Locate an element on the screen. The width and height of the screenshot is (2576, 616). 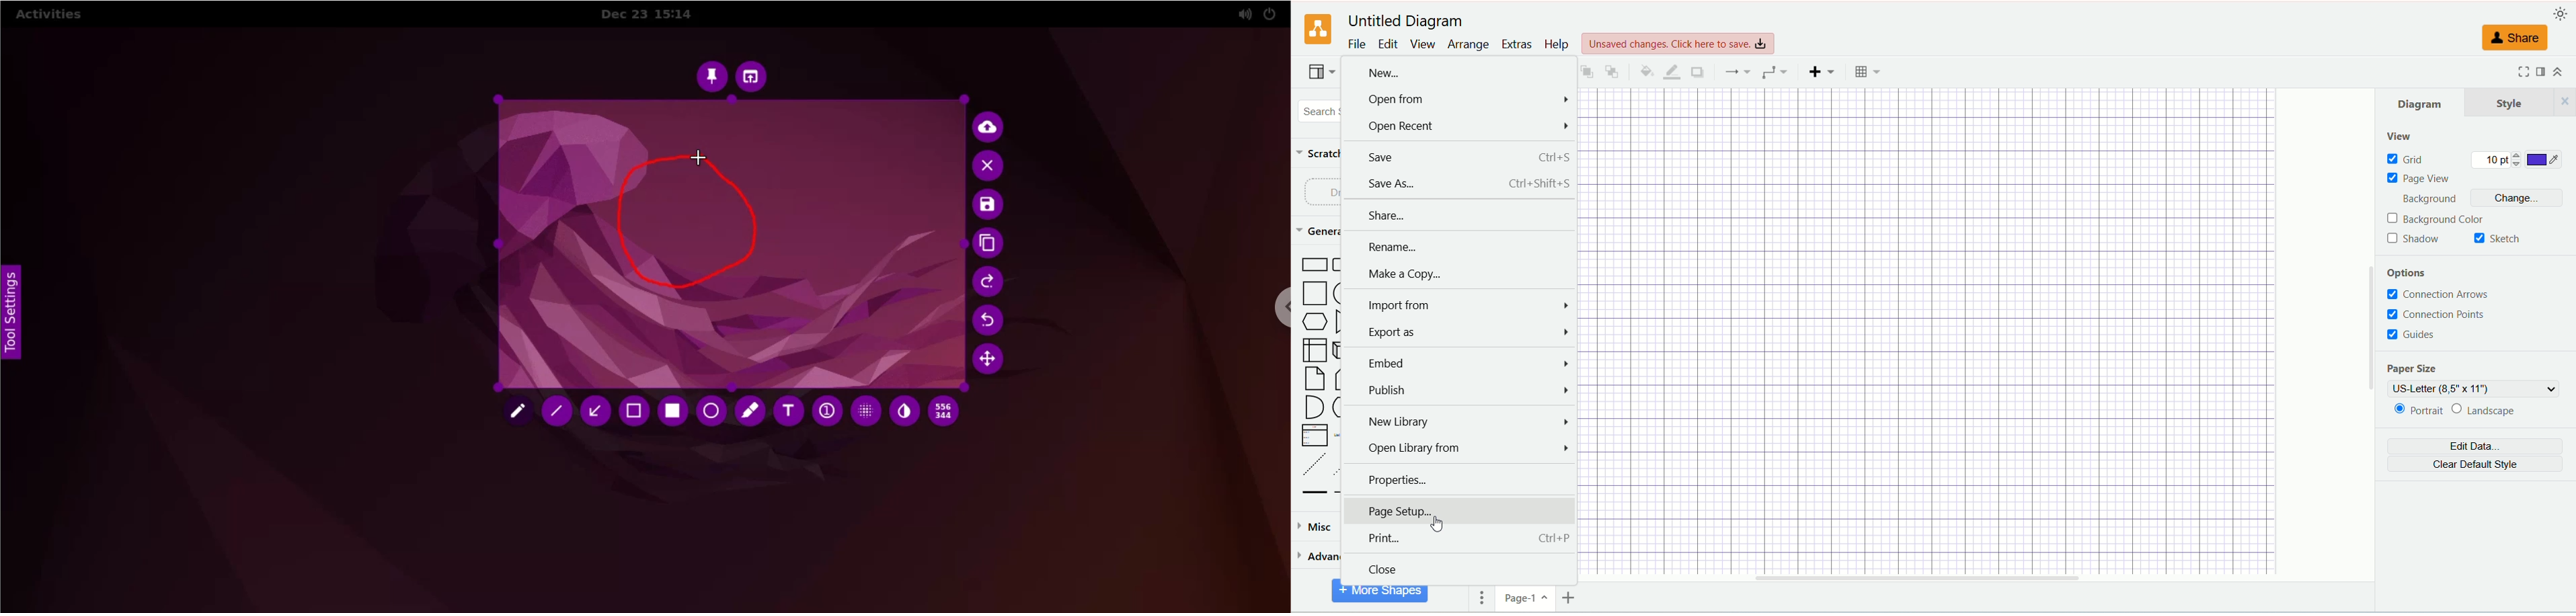
diagram is located at coordinates (2422, 102).